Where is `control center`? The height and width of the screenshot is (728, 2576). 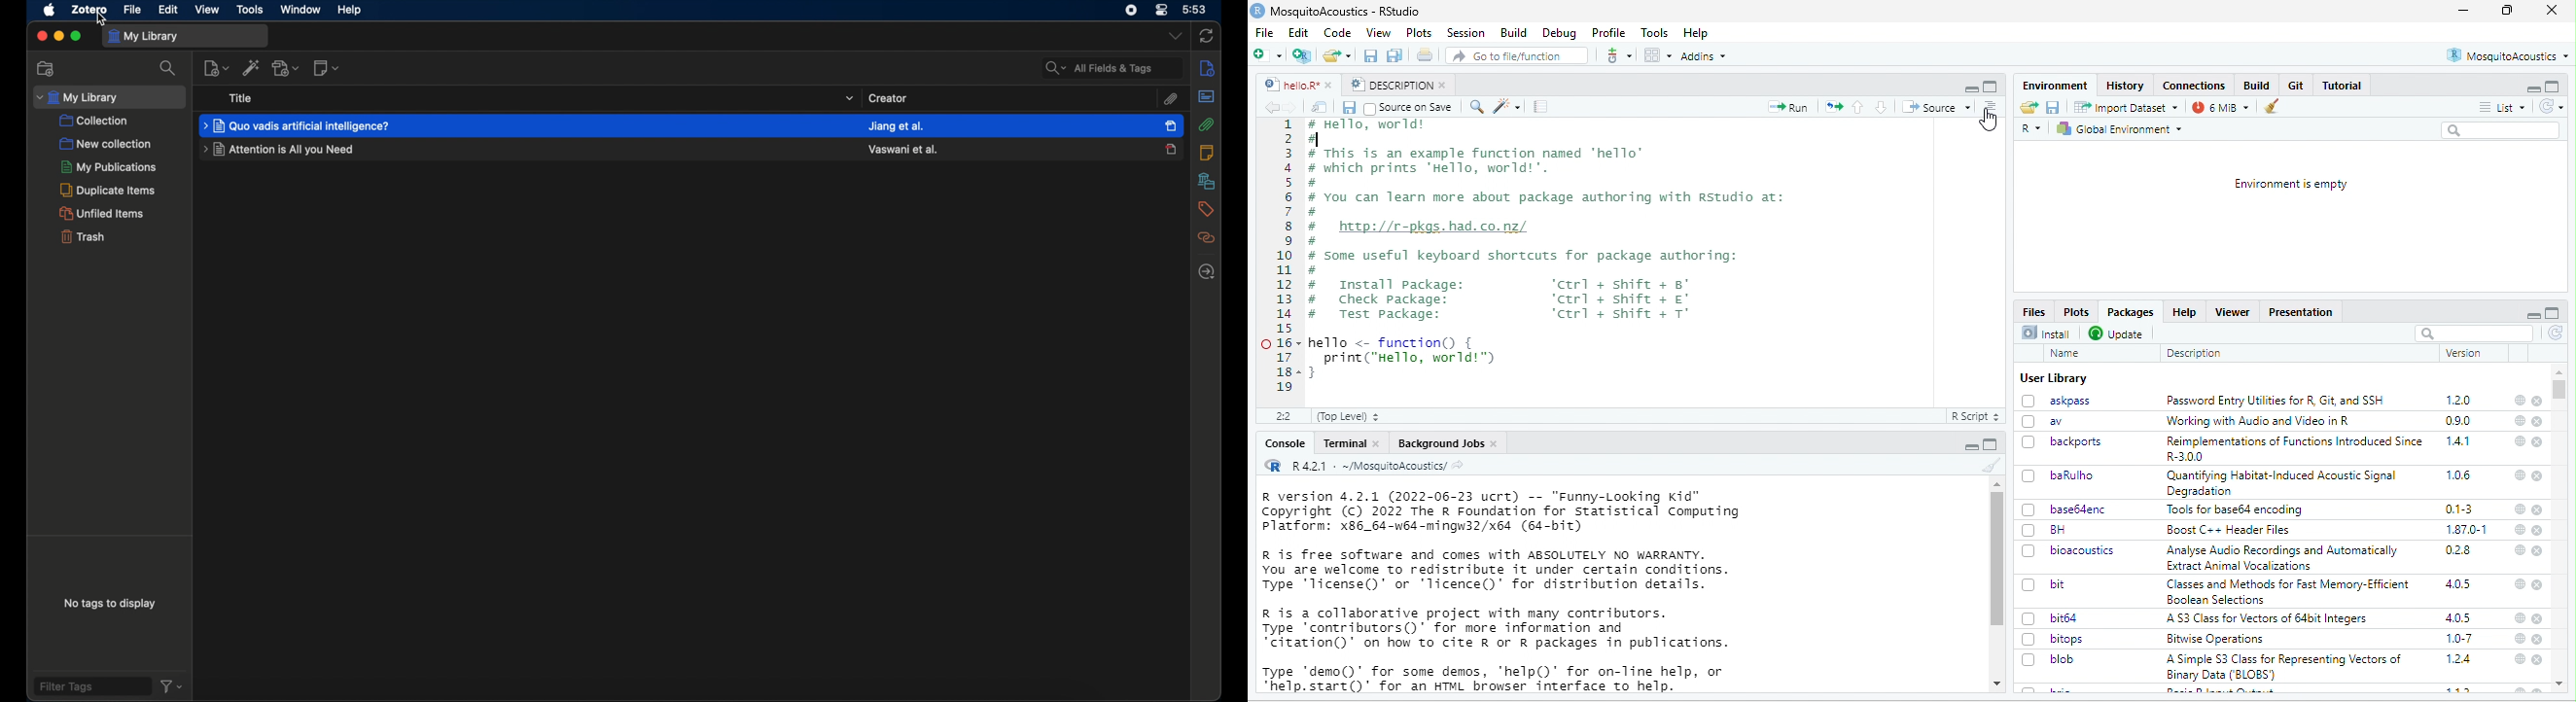 control center is located at coordinates (1162, 10).